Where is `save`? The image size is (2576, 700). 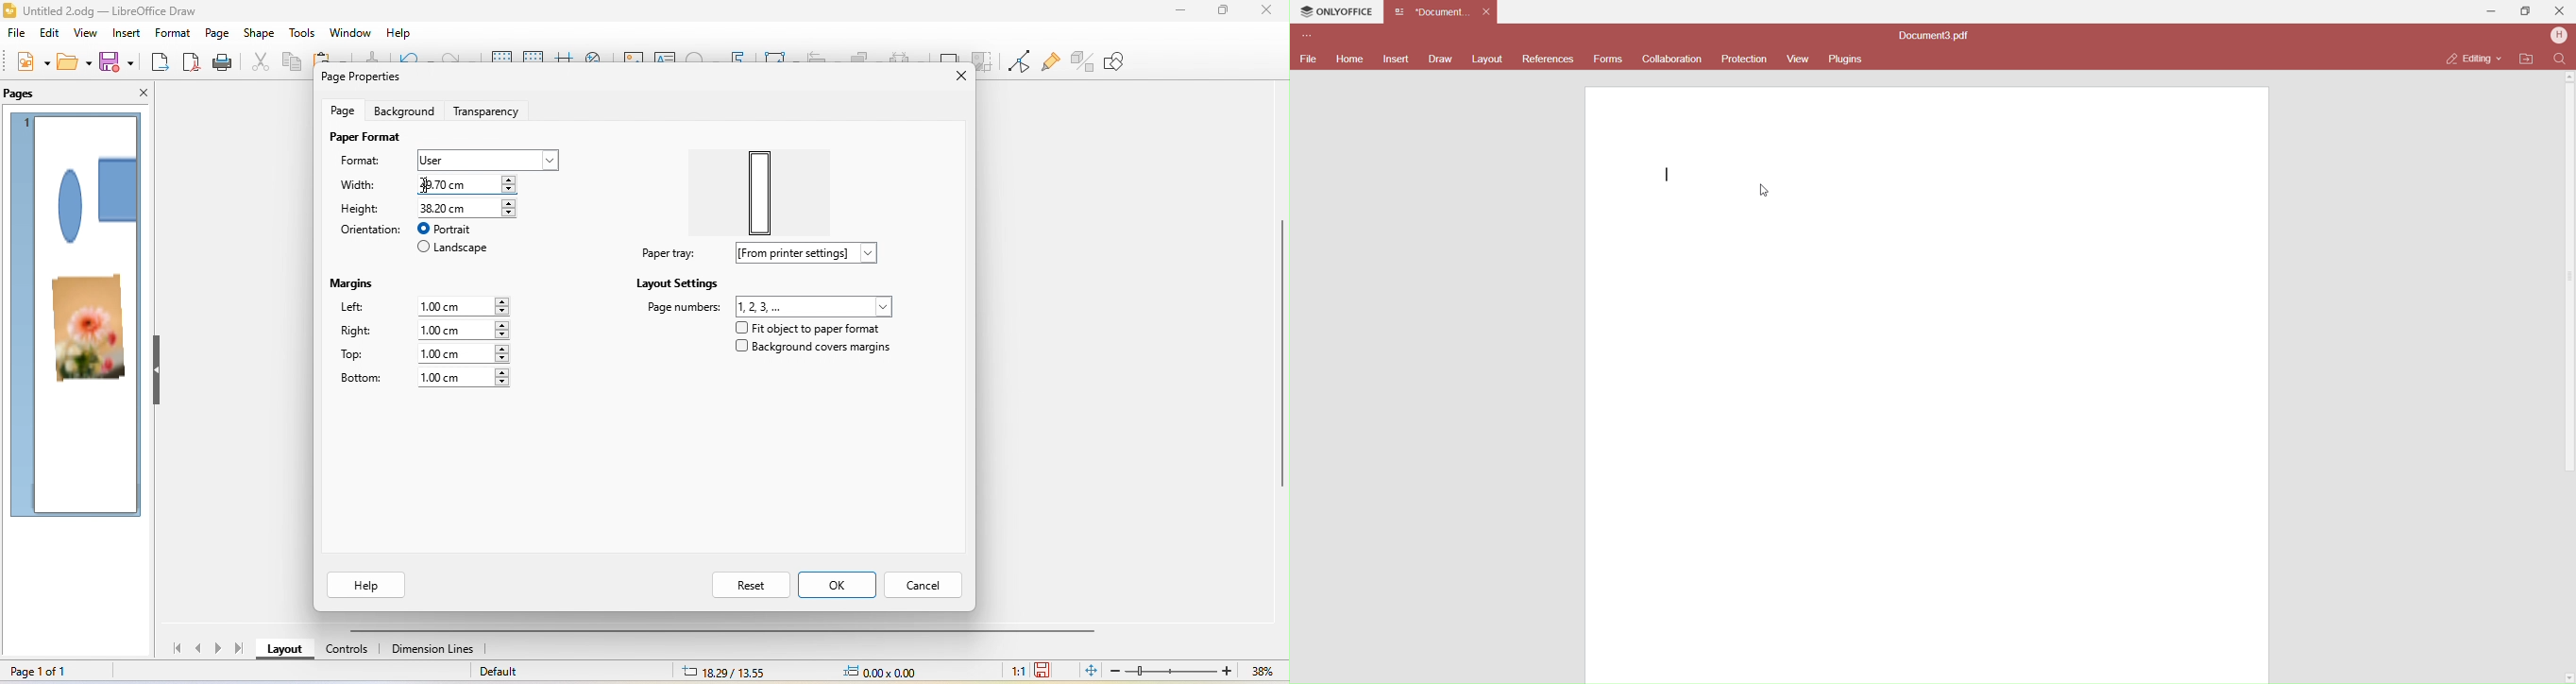 save is located at coordinates (117, 65).